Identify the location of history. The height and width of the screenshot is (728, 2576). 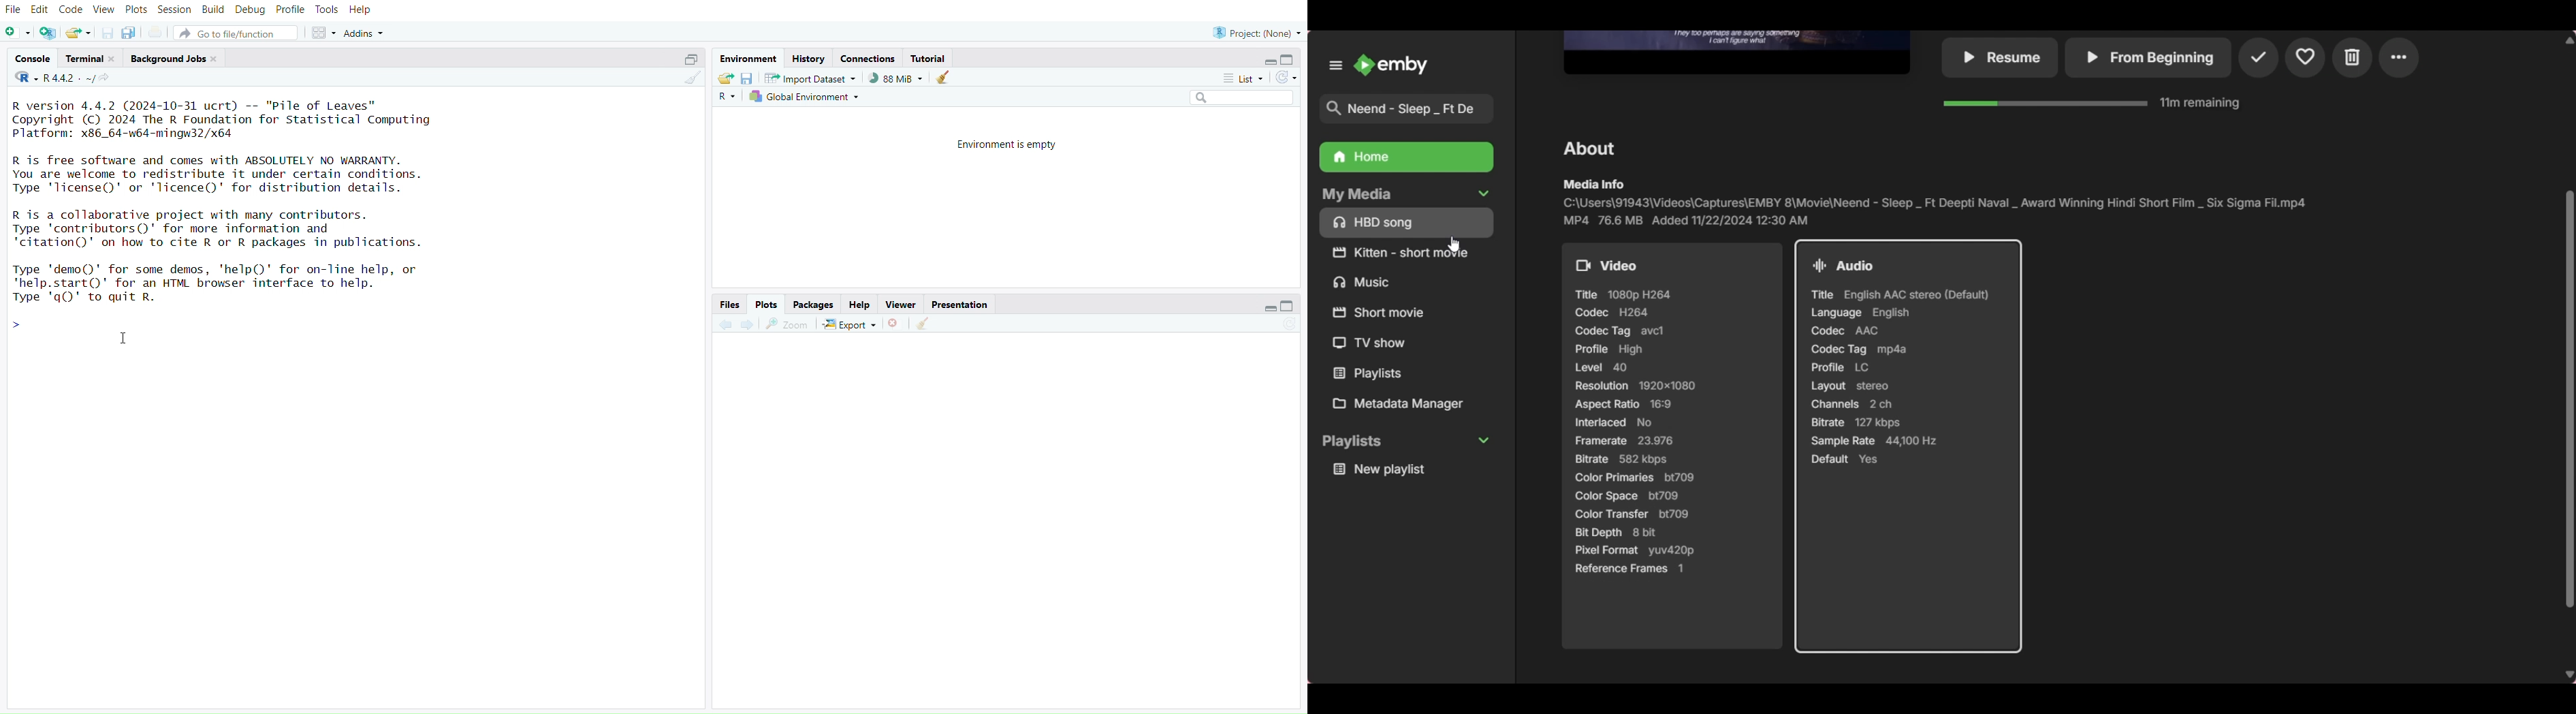
(808, 59).